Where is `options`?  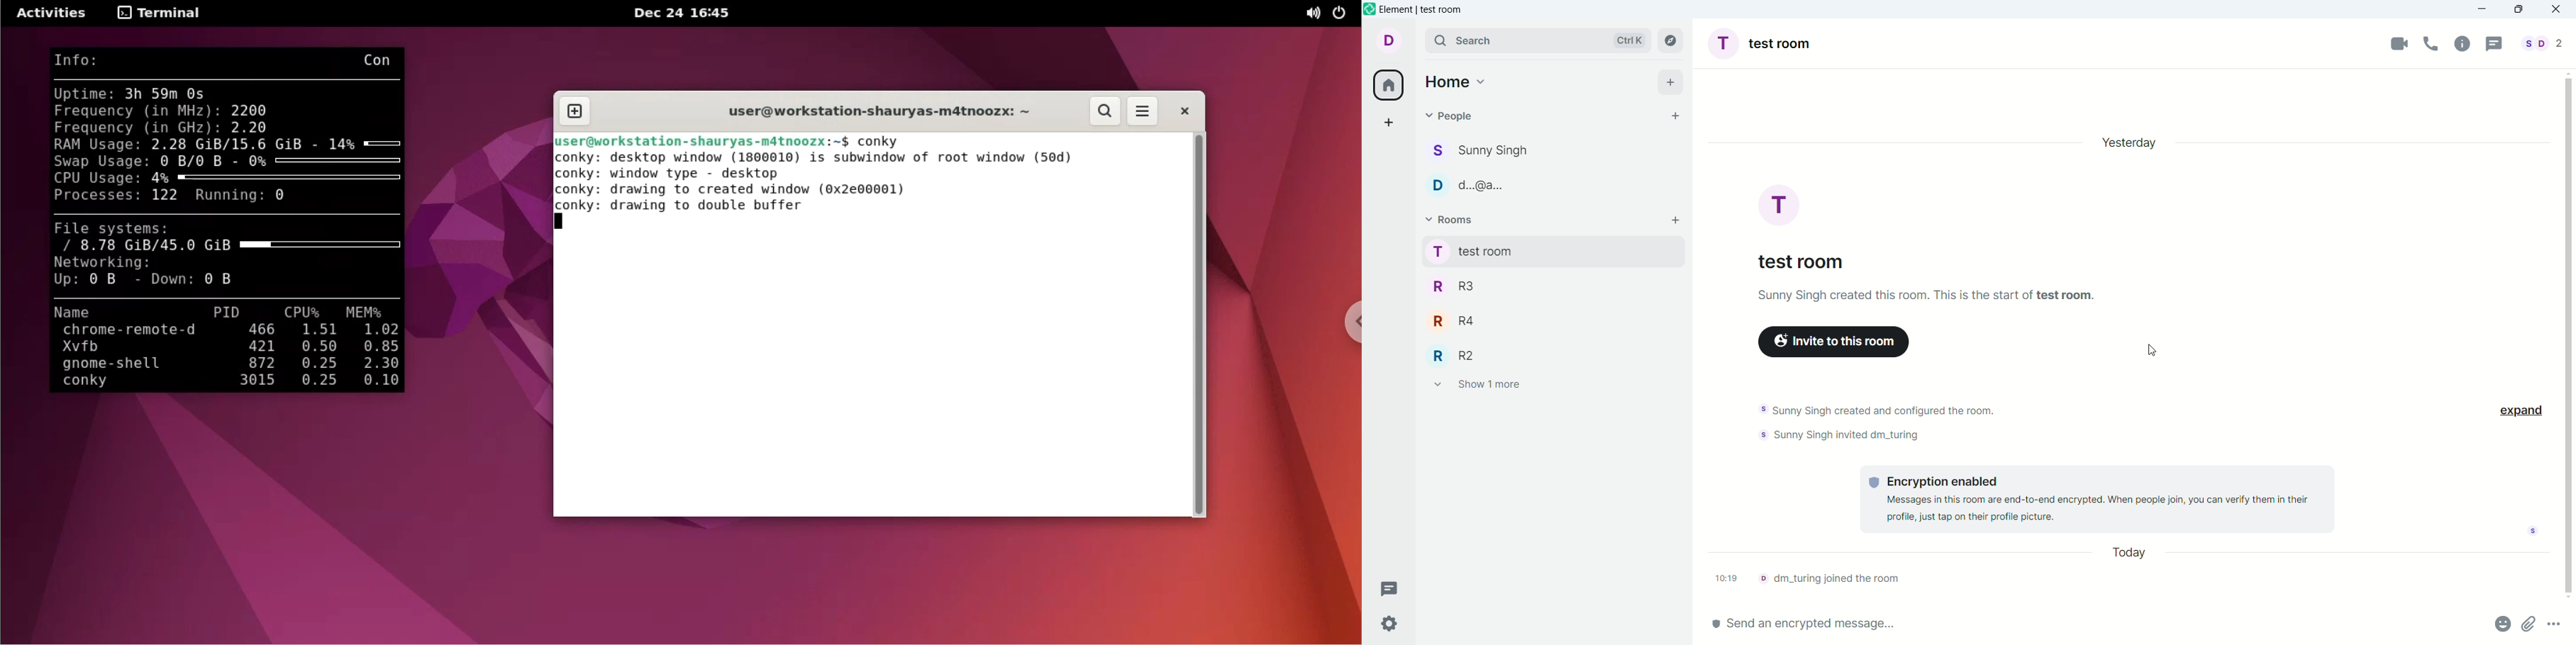 options is located at coordinates (2558, 624).